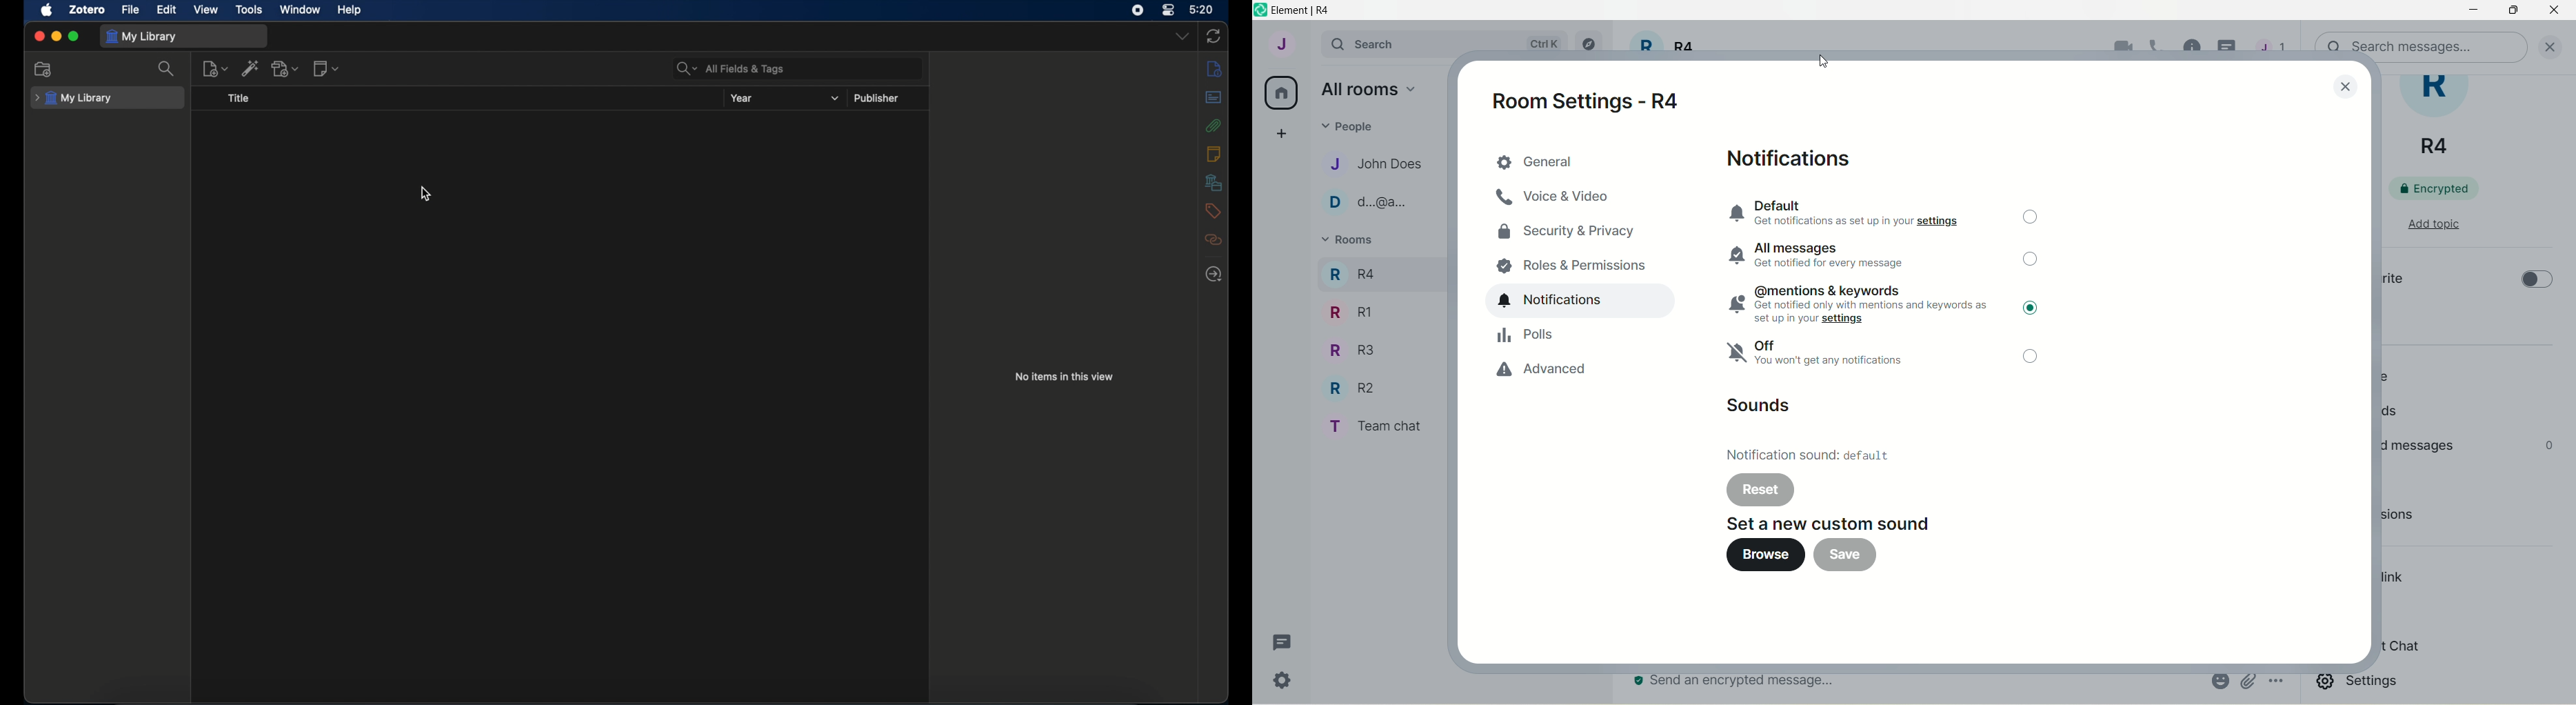 This screenshot has height=728, width=2576. Describe the element at coordinates (2028, 308) in the screenshot. I see `selected Toggle ` at that location.